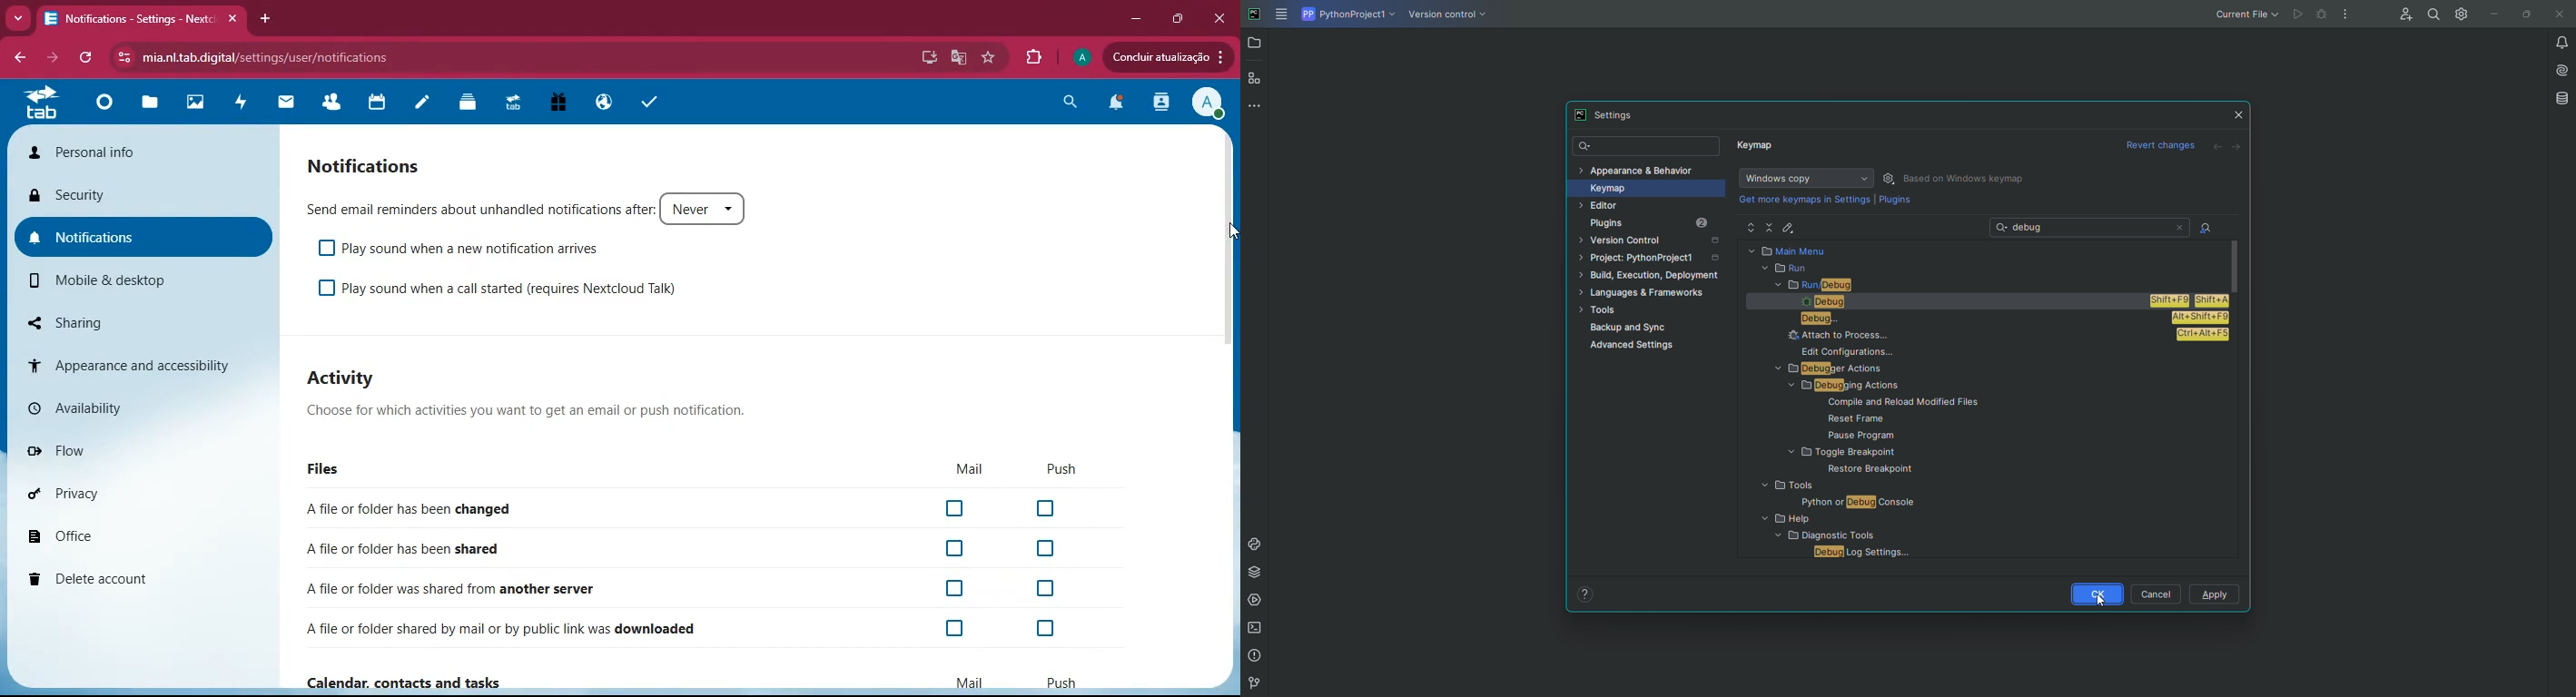 The width and height of the screenshot is (2576, 700). Describe the element at coordinates (128, 19) in the screenshot. I see `tab` at that location.